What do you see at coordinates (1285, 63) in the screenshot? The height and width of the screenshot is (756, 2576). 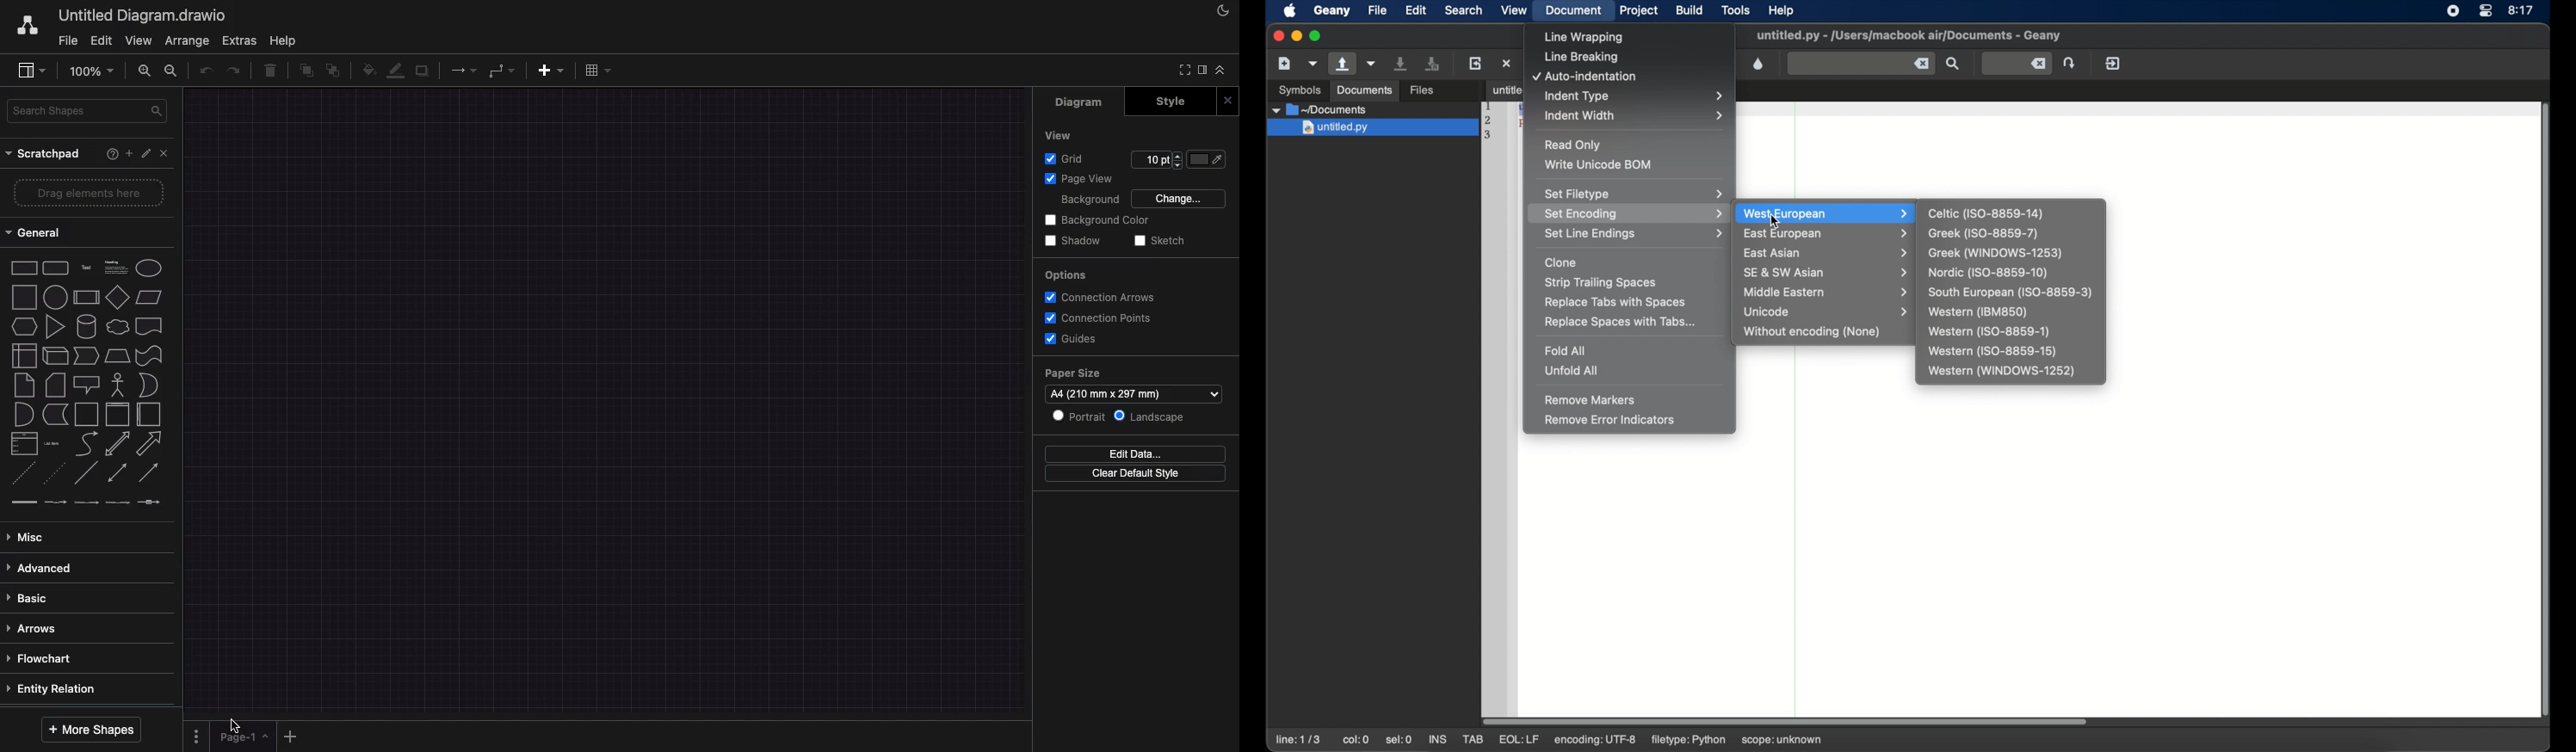 I see `create a new file` at bounding box center [1285, 63].